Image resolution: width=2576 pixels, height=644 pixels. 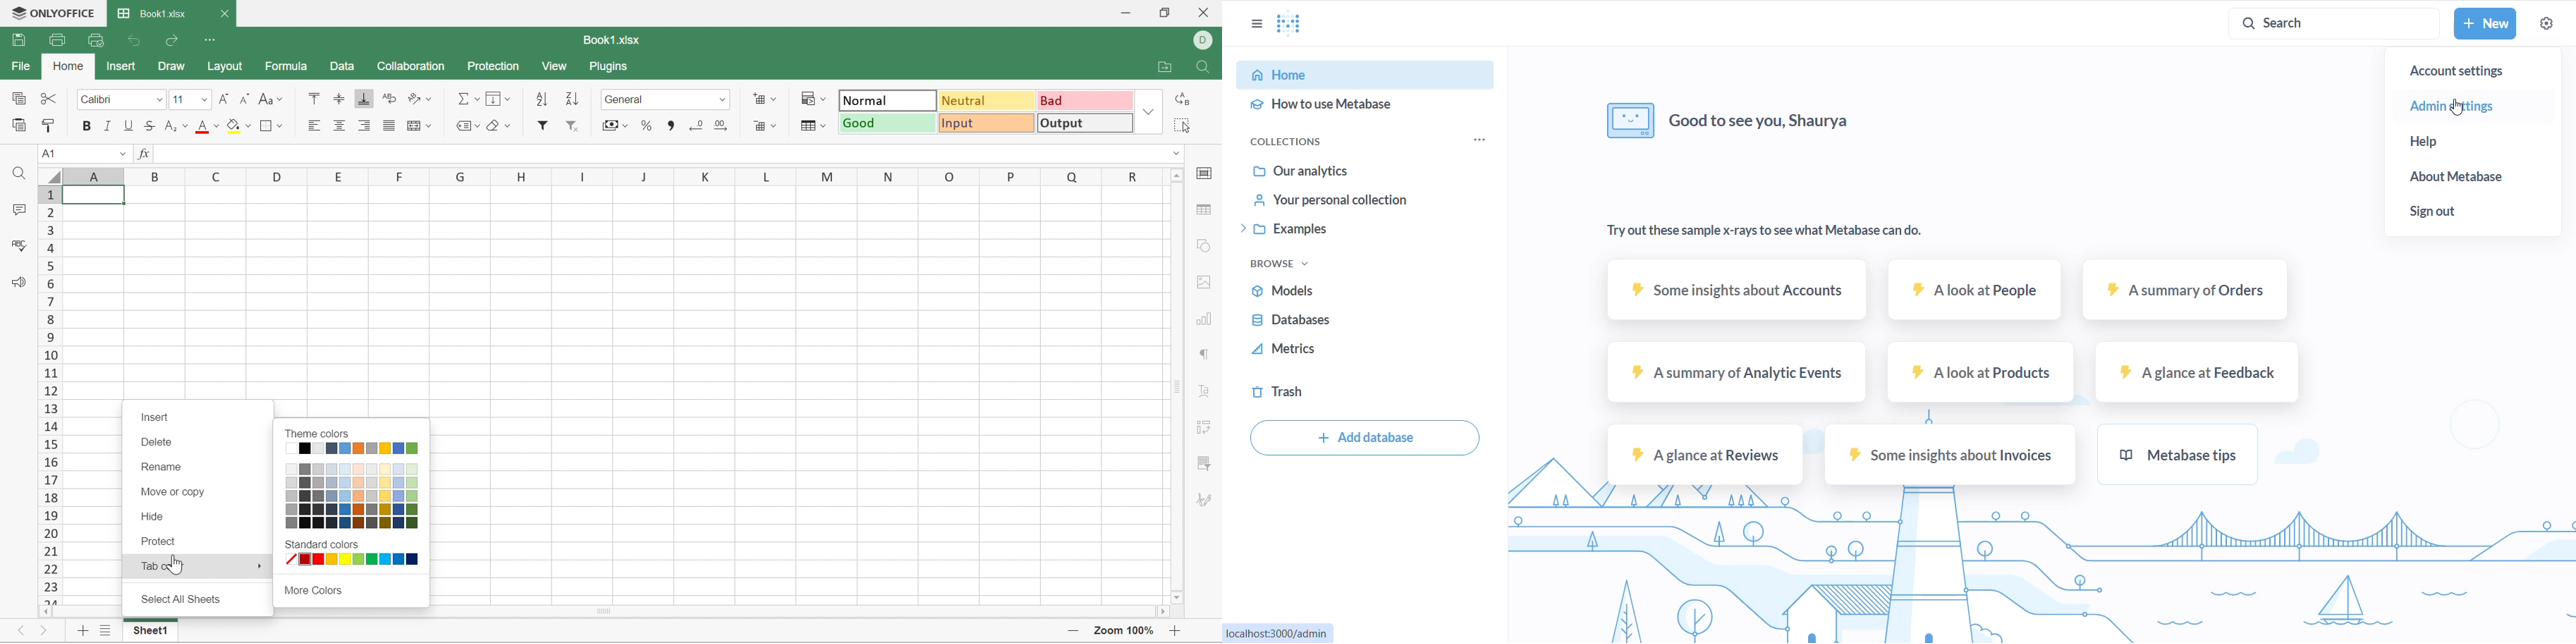 I want to click on 15, so click(x=52, y=446).